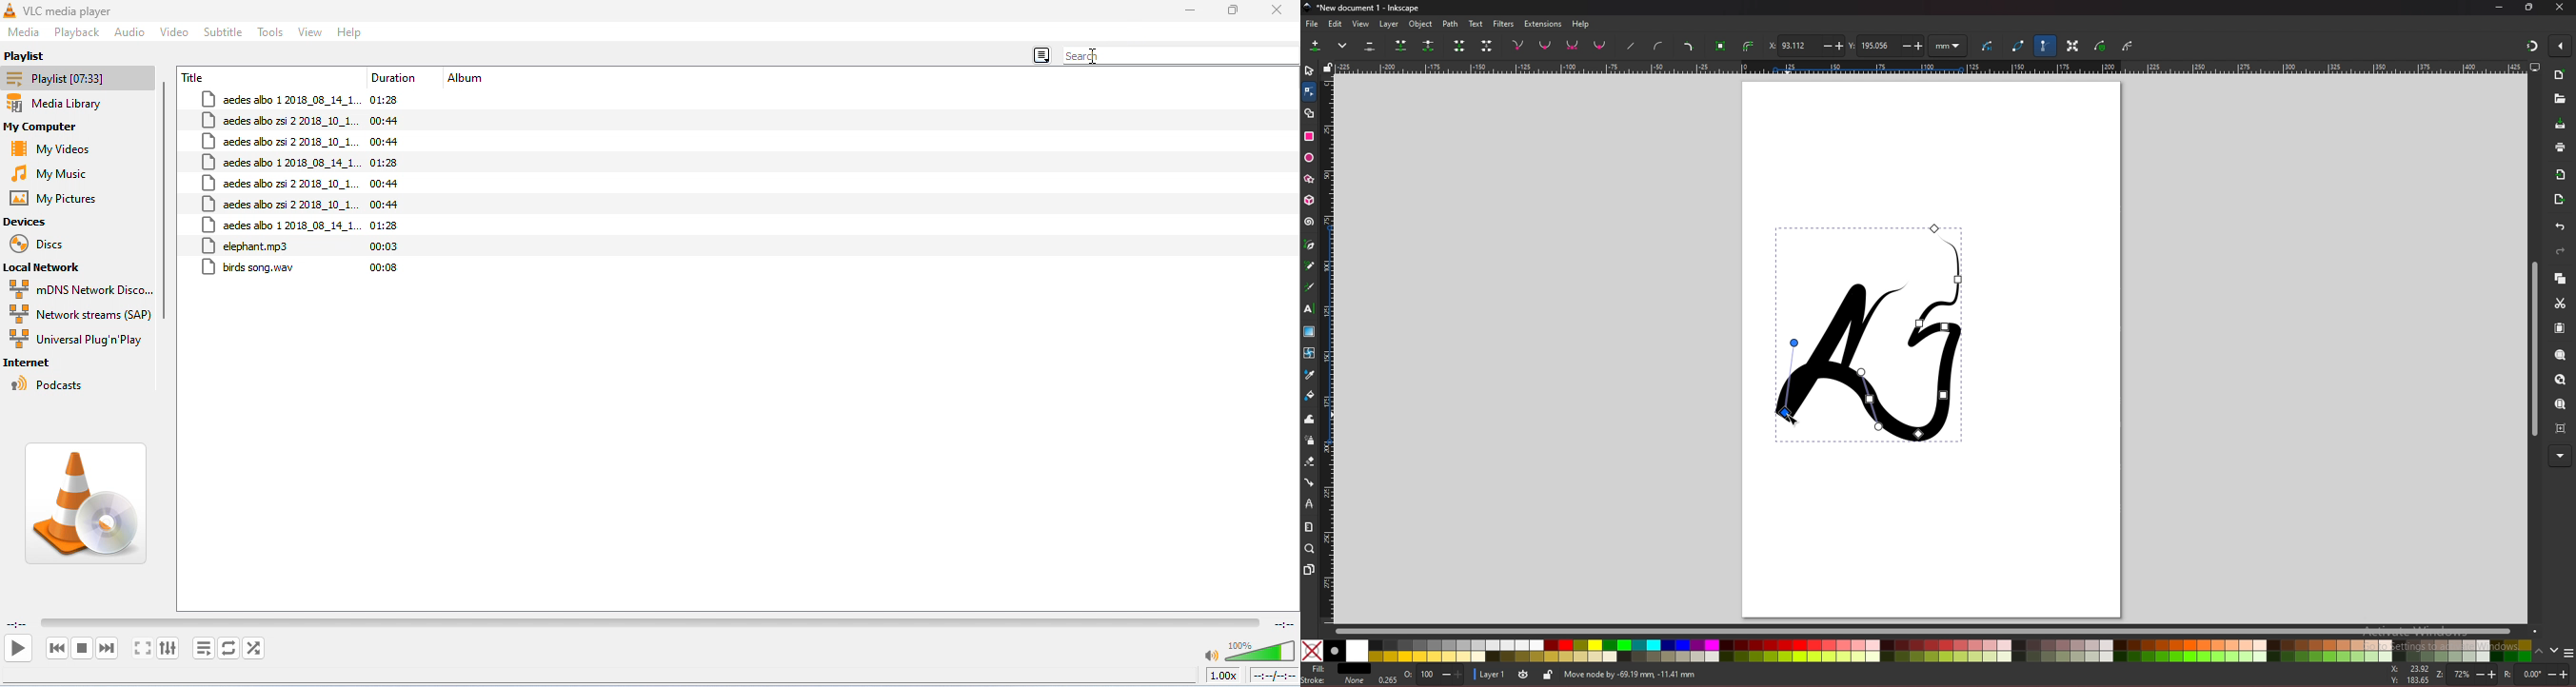 This screenshot has width=2576, height=700. What do you see at coordinates (1475, 23) in the screenshot?
I see `text` at bounding box center [1475, 23].